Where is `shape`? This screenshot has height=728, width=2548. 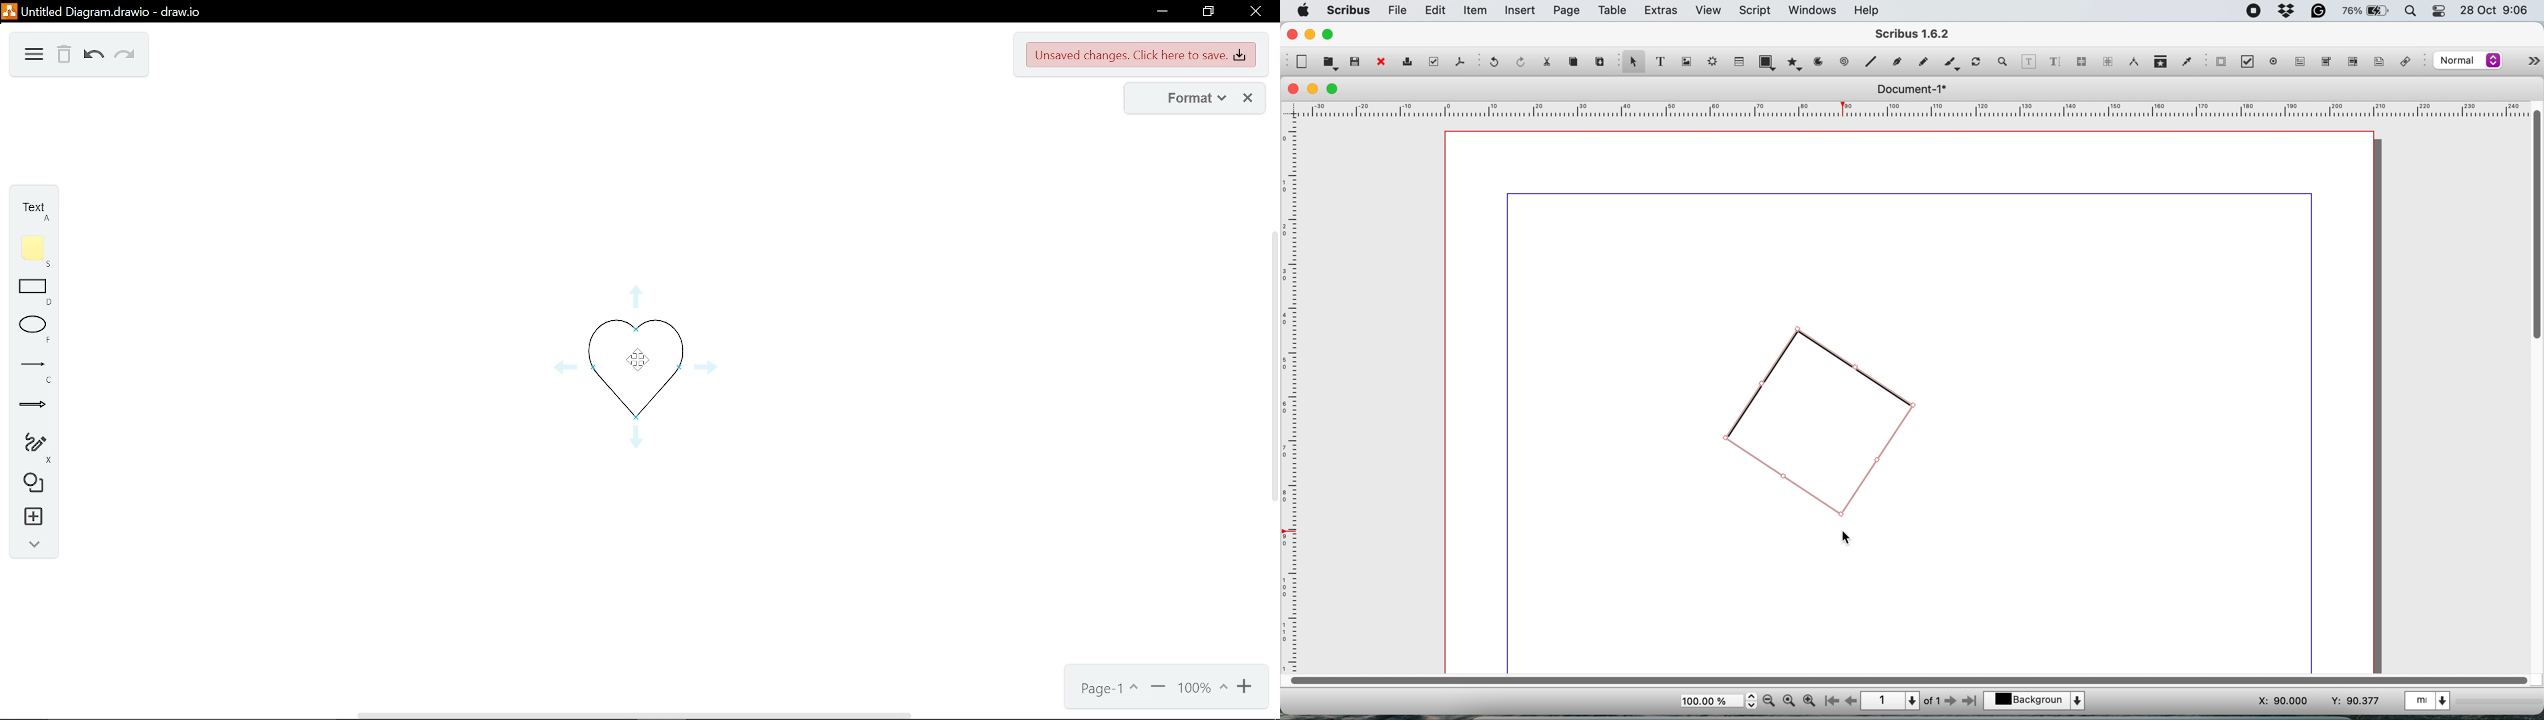 shape is located at coordinates (1767, 61).